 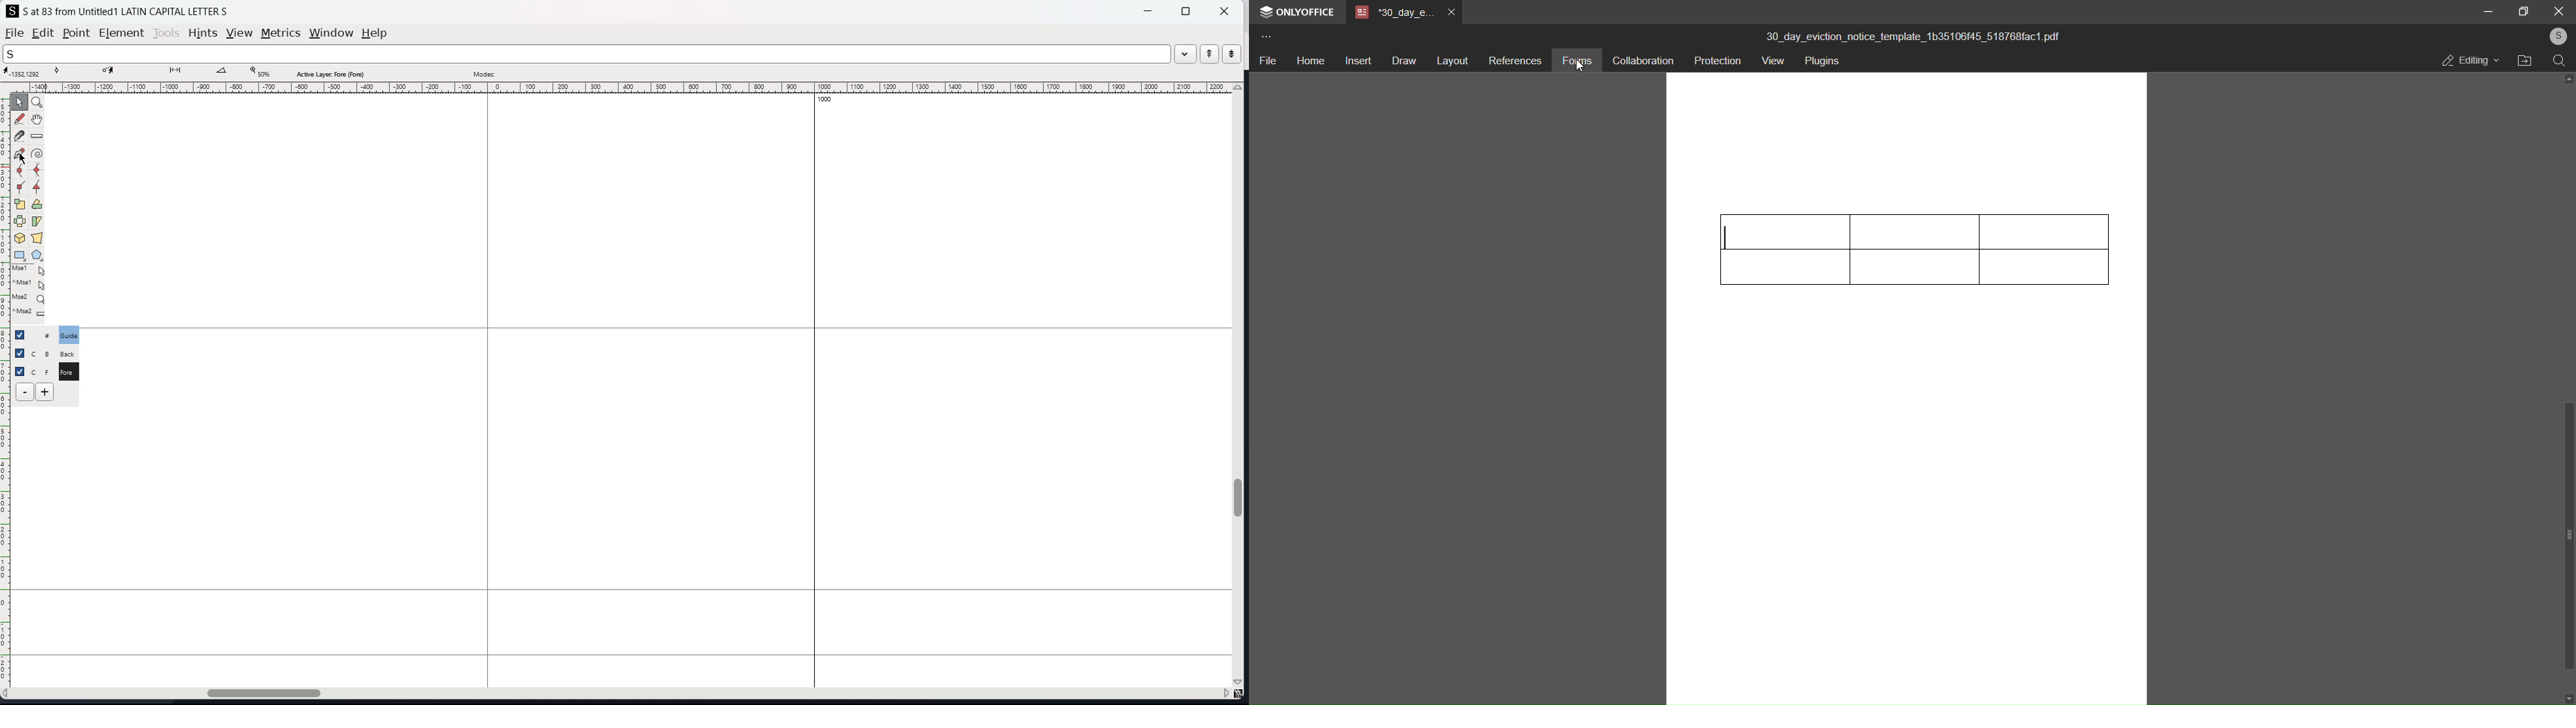 I want to click on layout, so click(x=1454, y=59).